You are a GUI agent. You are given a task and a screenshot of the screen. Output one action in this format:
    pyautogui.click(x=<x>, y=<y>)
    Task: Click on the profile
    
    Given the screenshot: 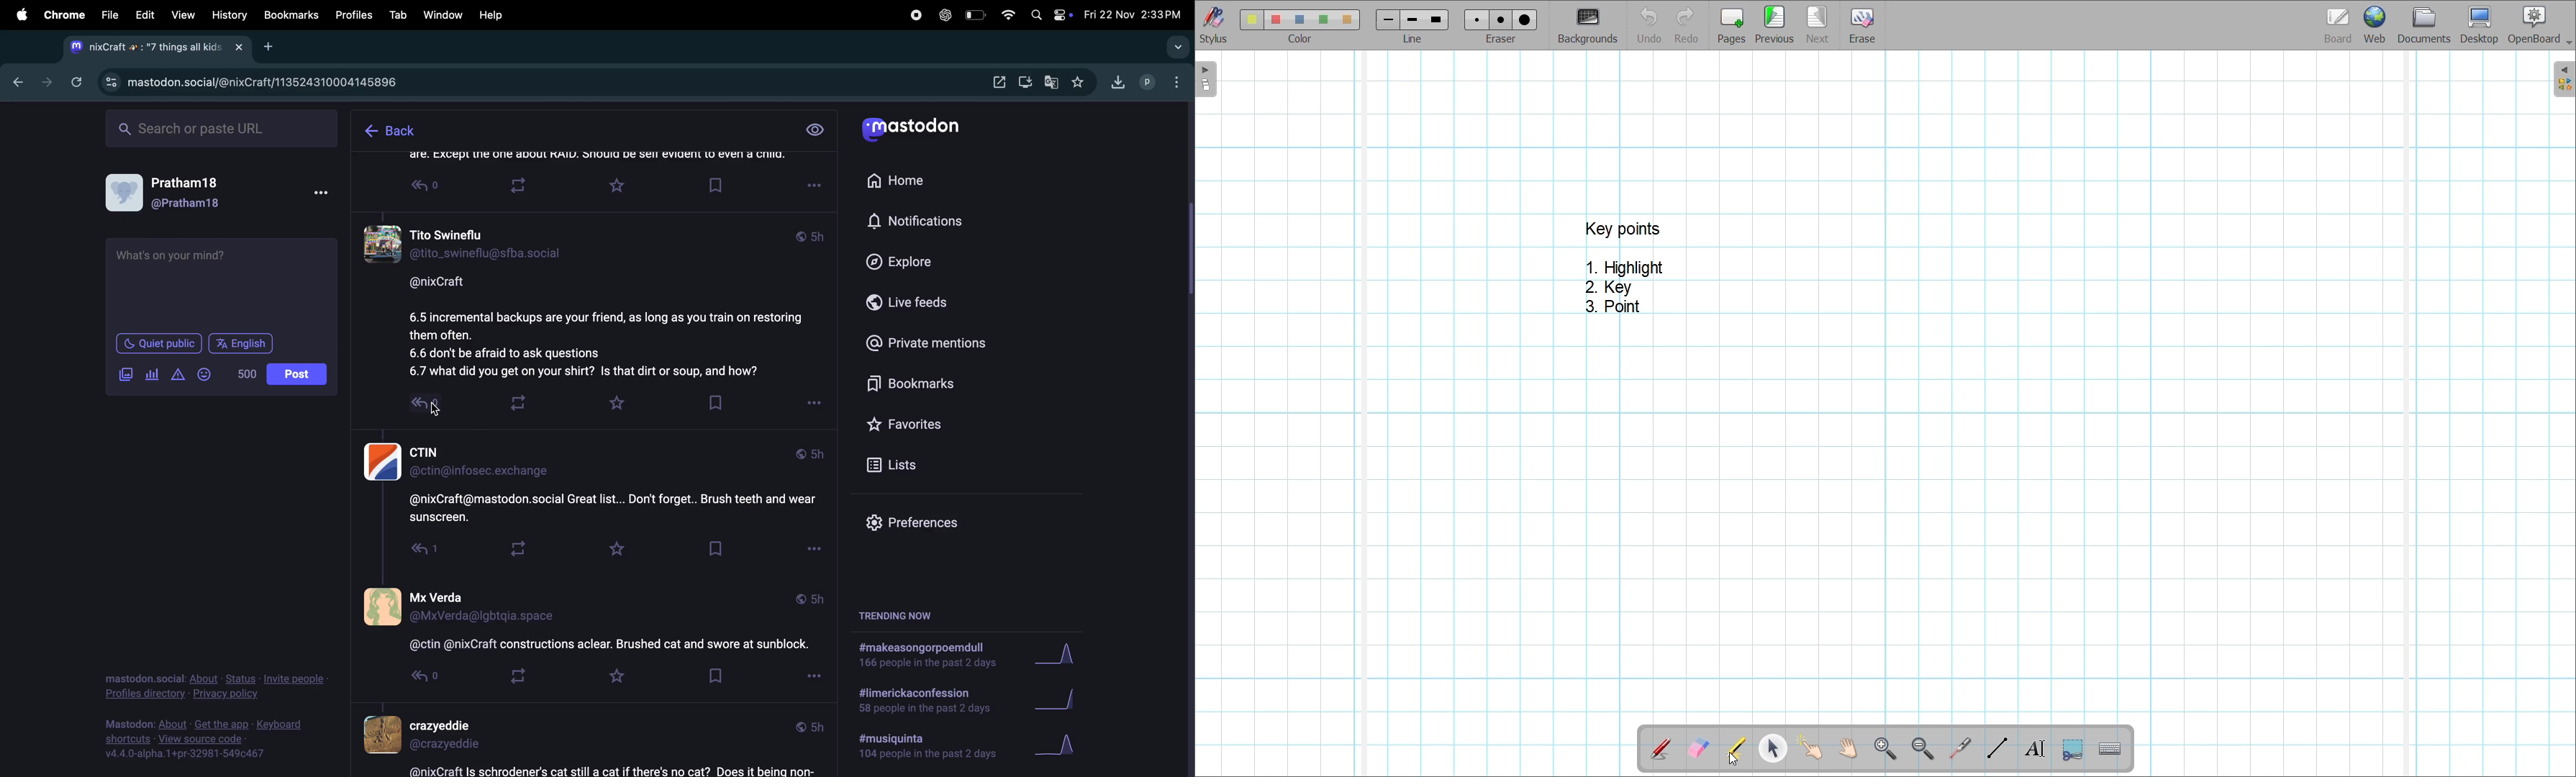 What is the action you would take?
    pyautogui.click(x=1147, y=84)
    